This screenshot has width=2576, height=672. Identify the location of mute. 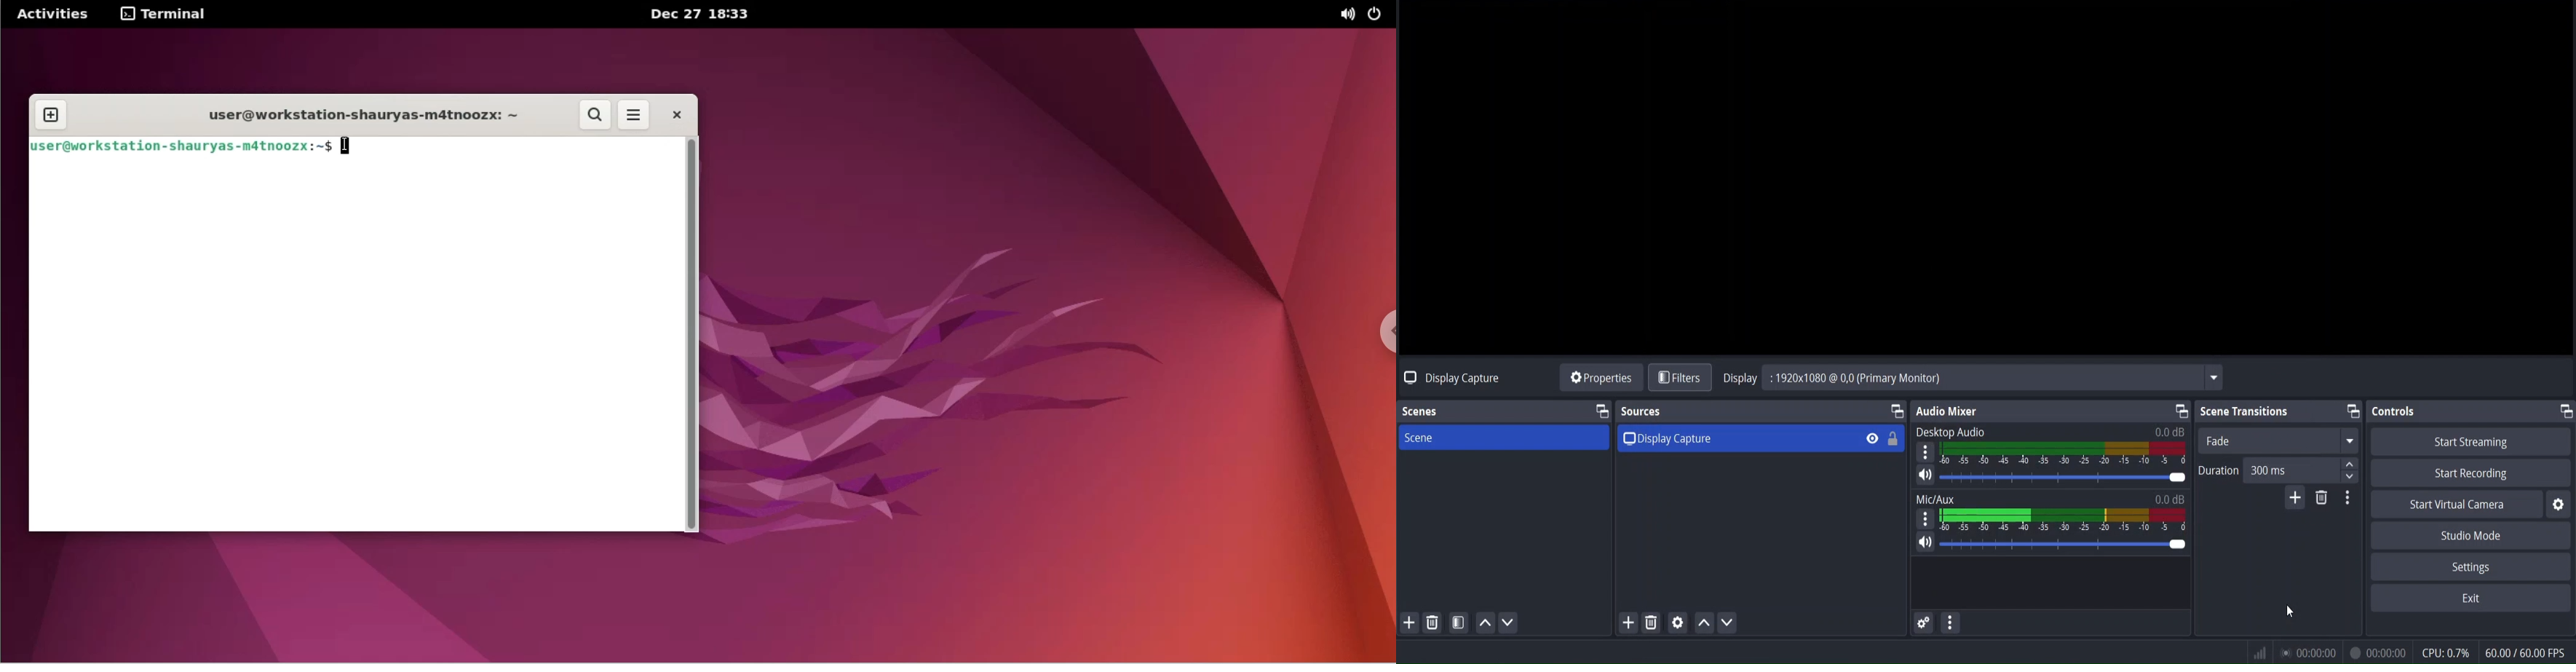
(1926, 543).